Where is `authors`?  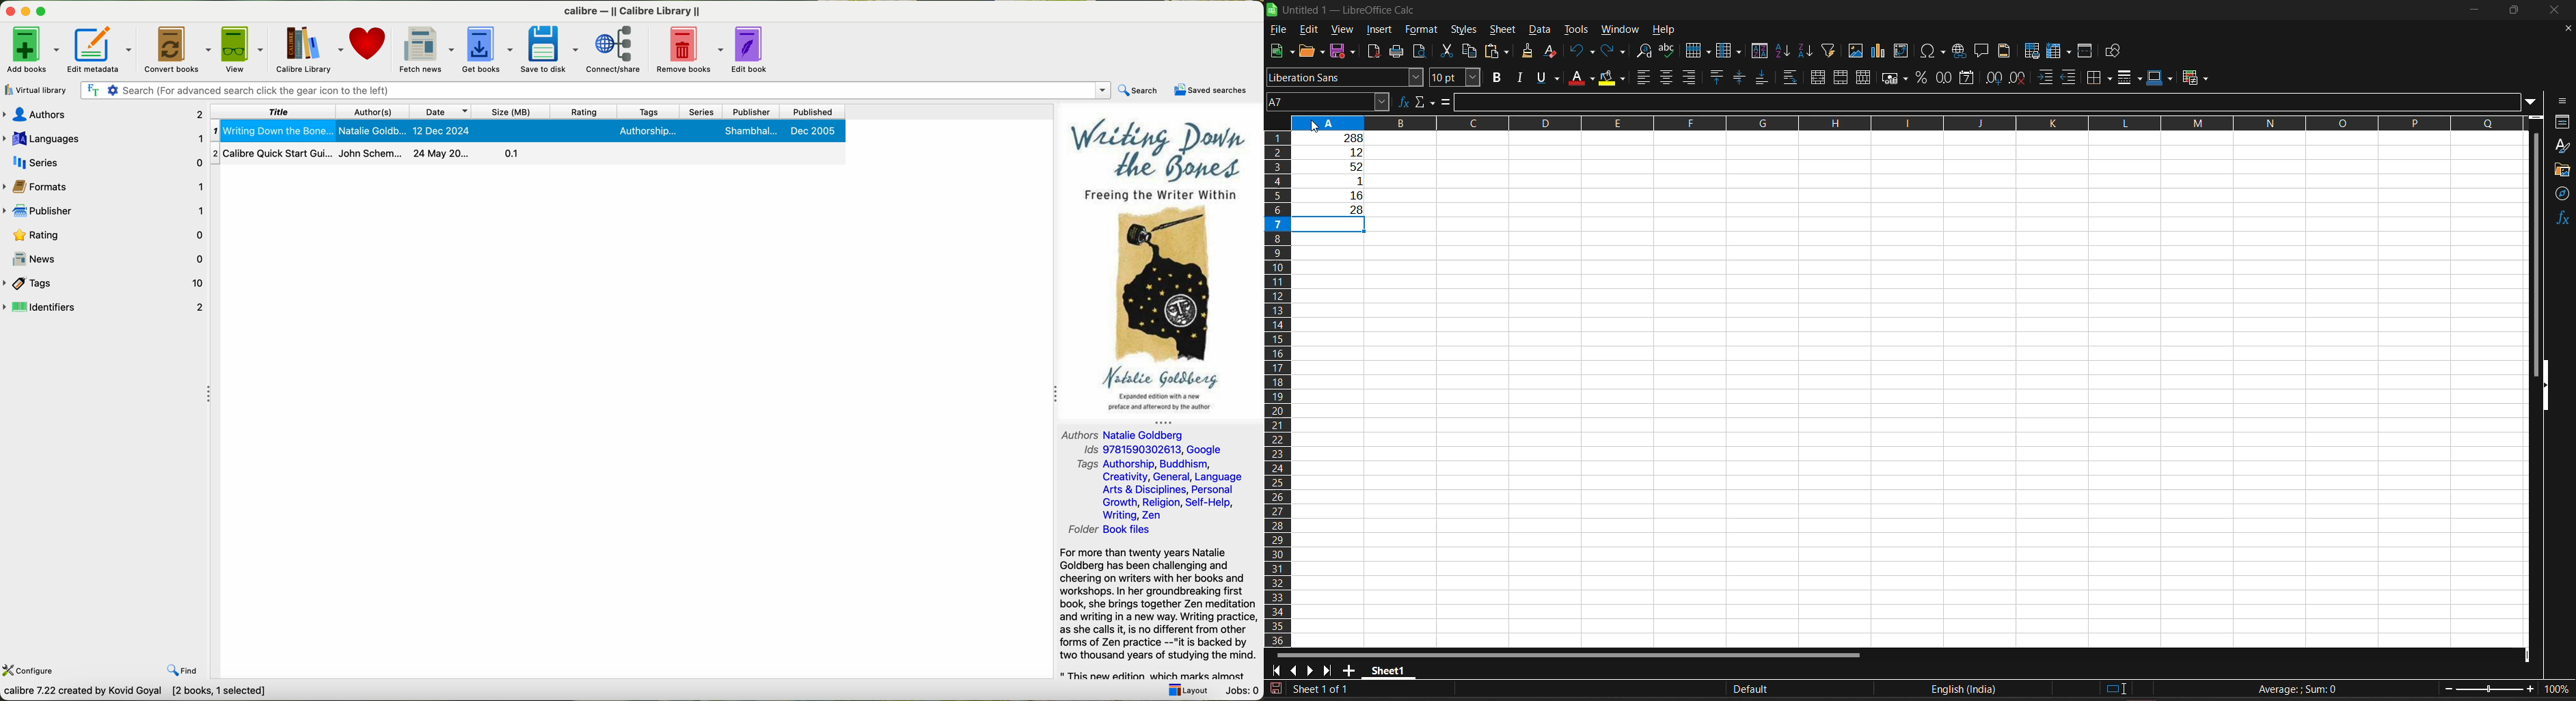
authors is located at coordinates (1130, 435).